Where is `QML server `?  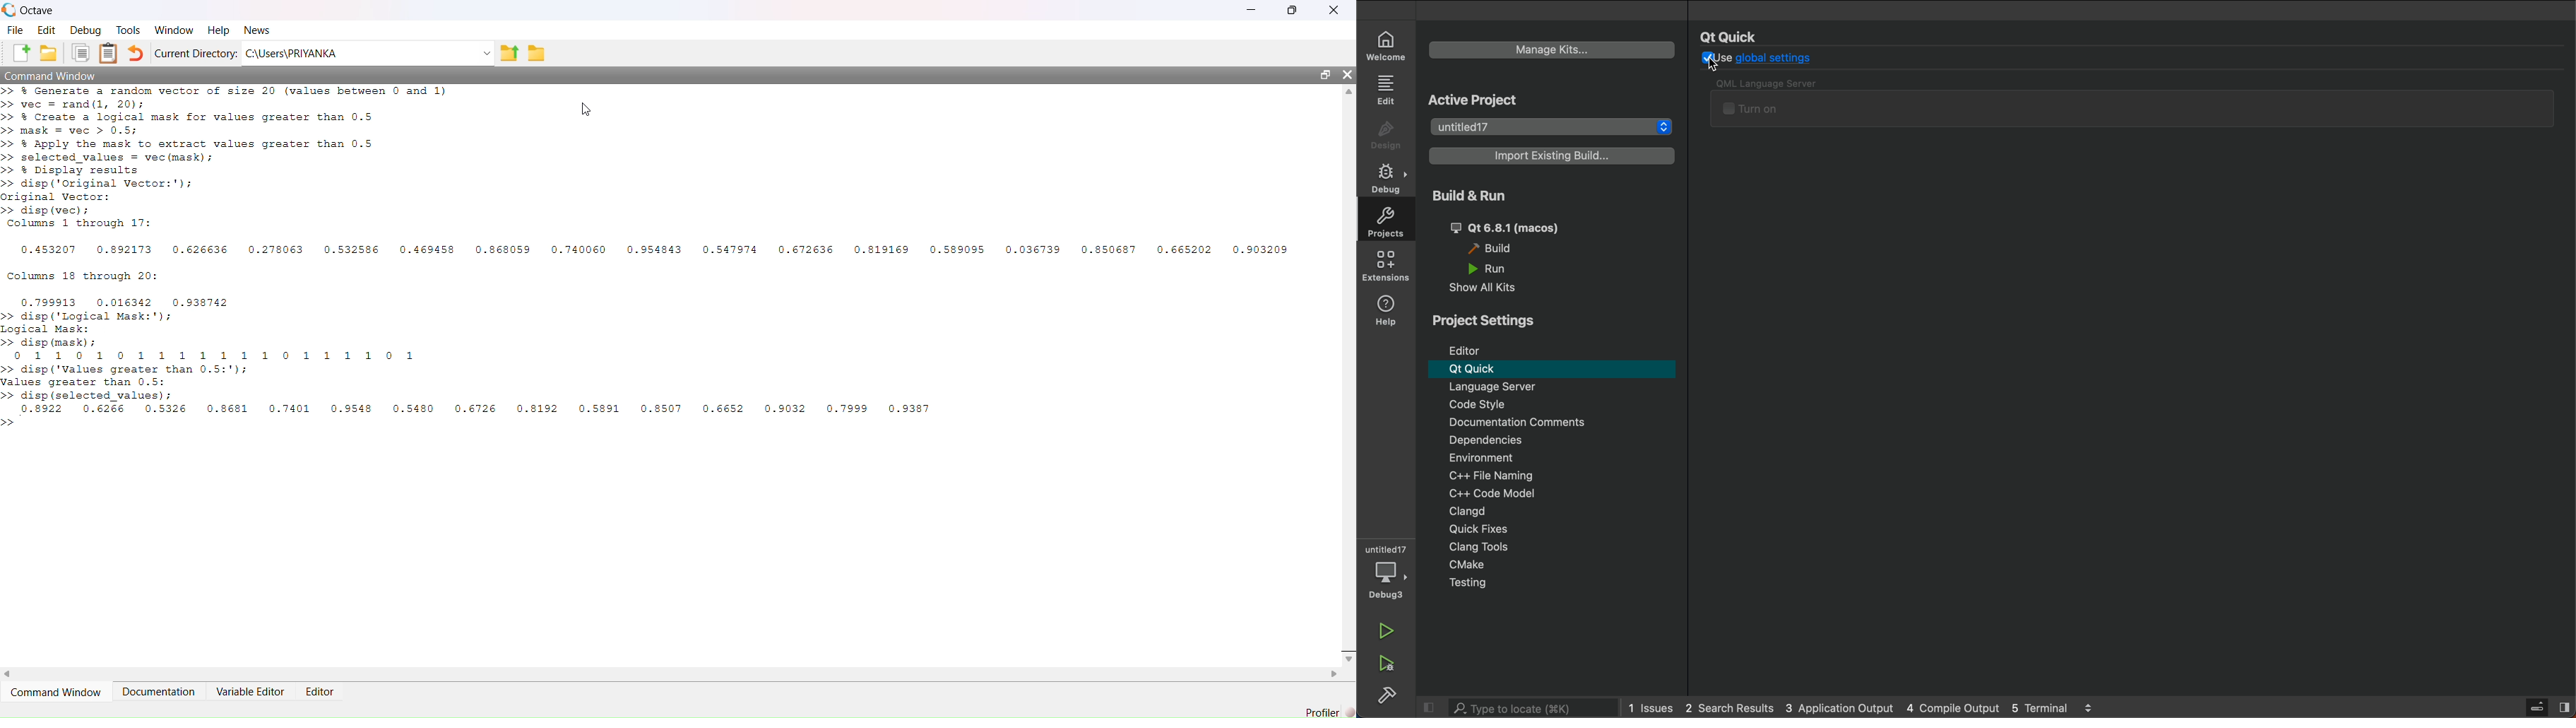
QML server  is located at coordinates (2134, 109).